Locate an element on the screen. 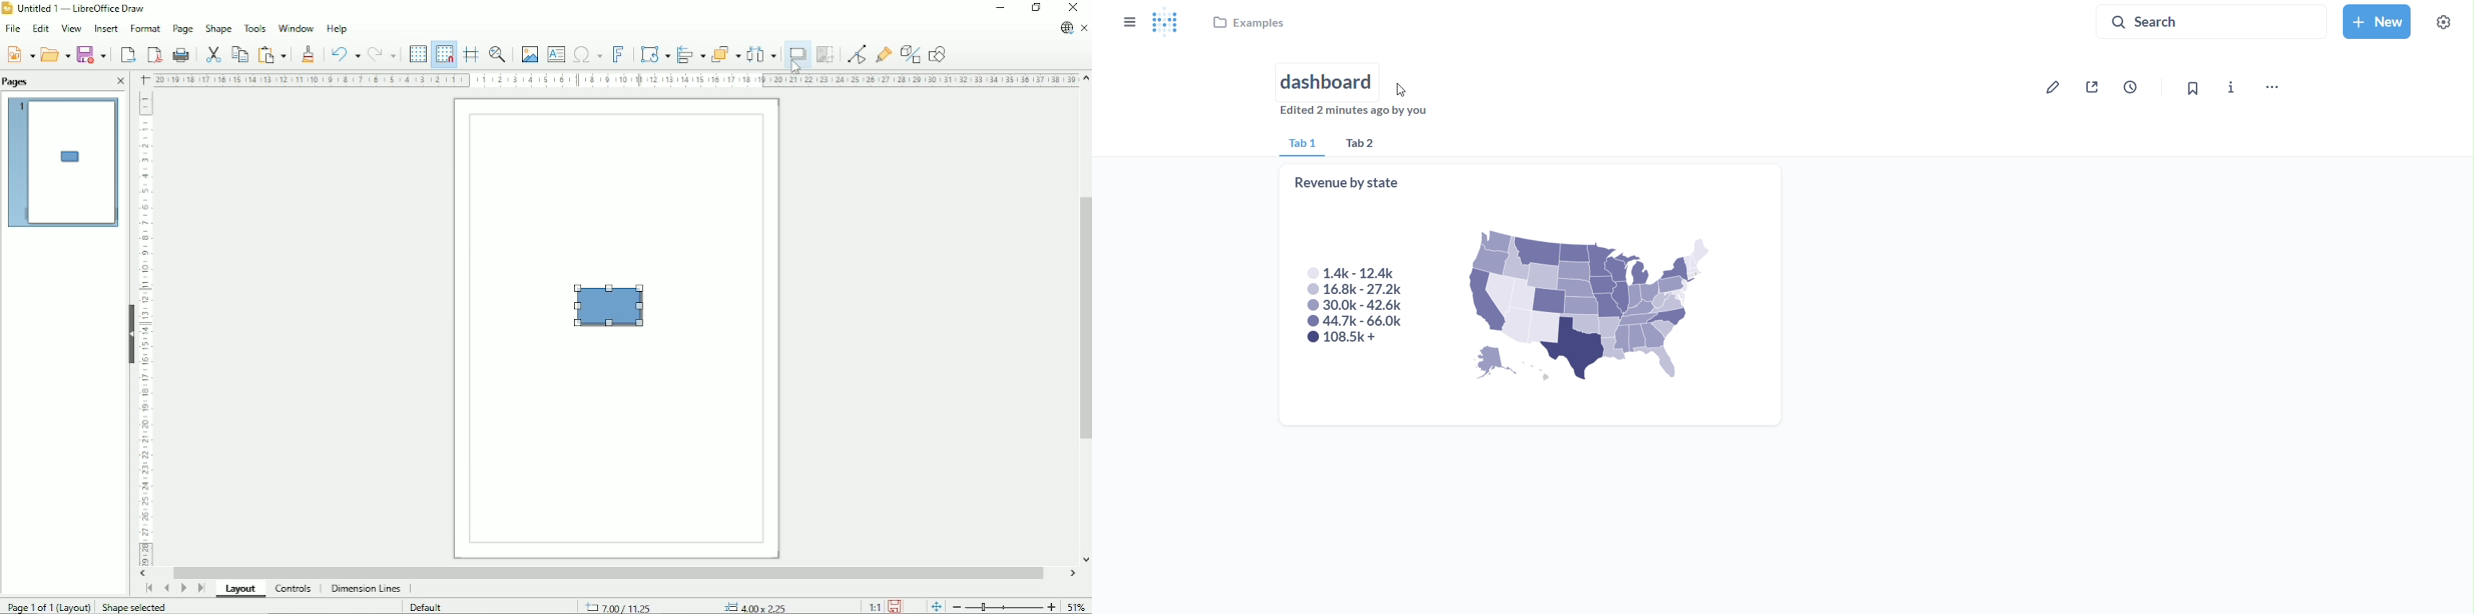 This screenshot has height=616, width=2492. sharing is located at coordinates (2096, 87).